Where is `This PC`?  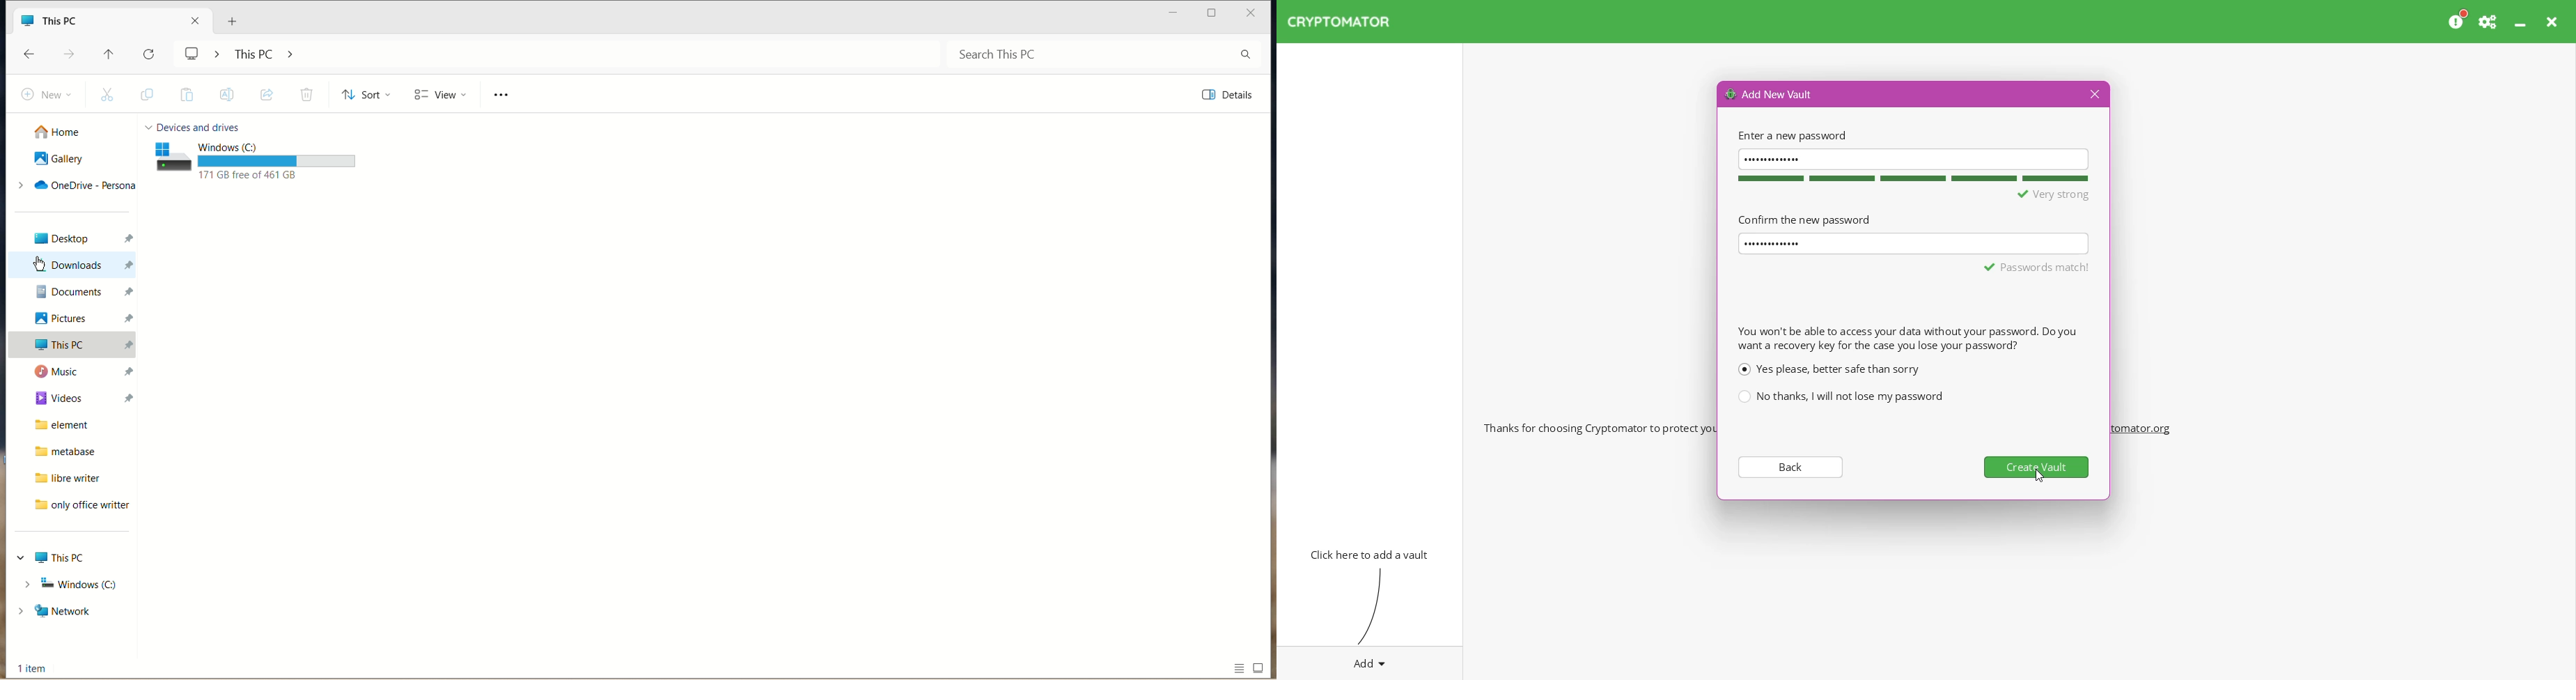 This PC is located at coordinates (59, 558).